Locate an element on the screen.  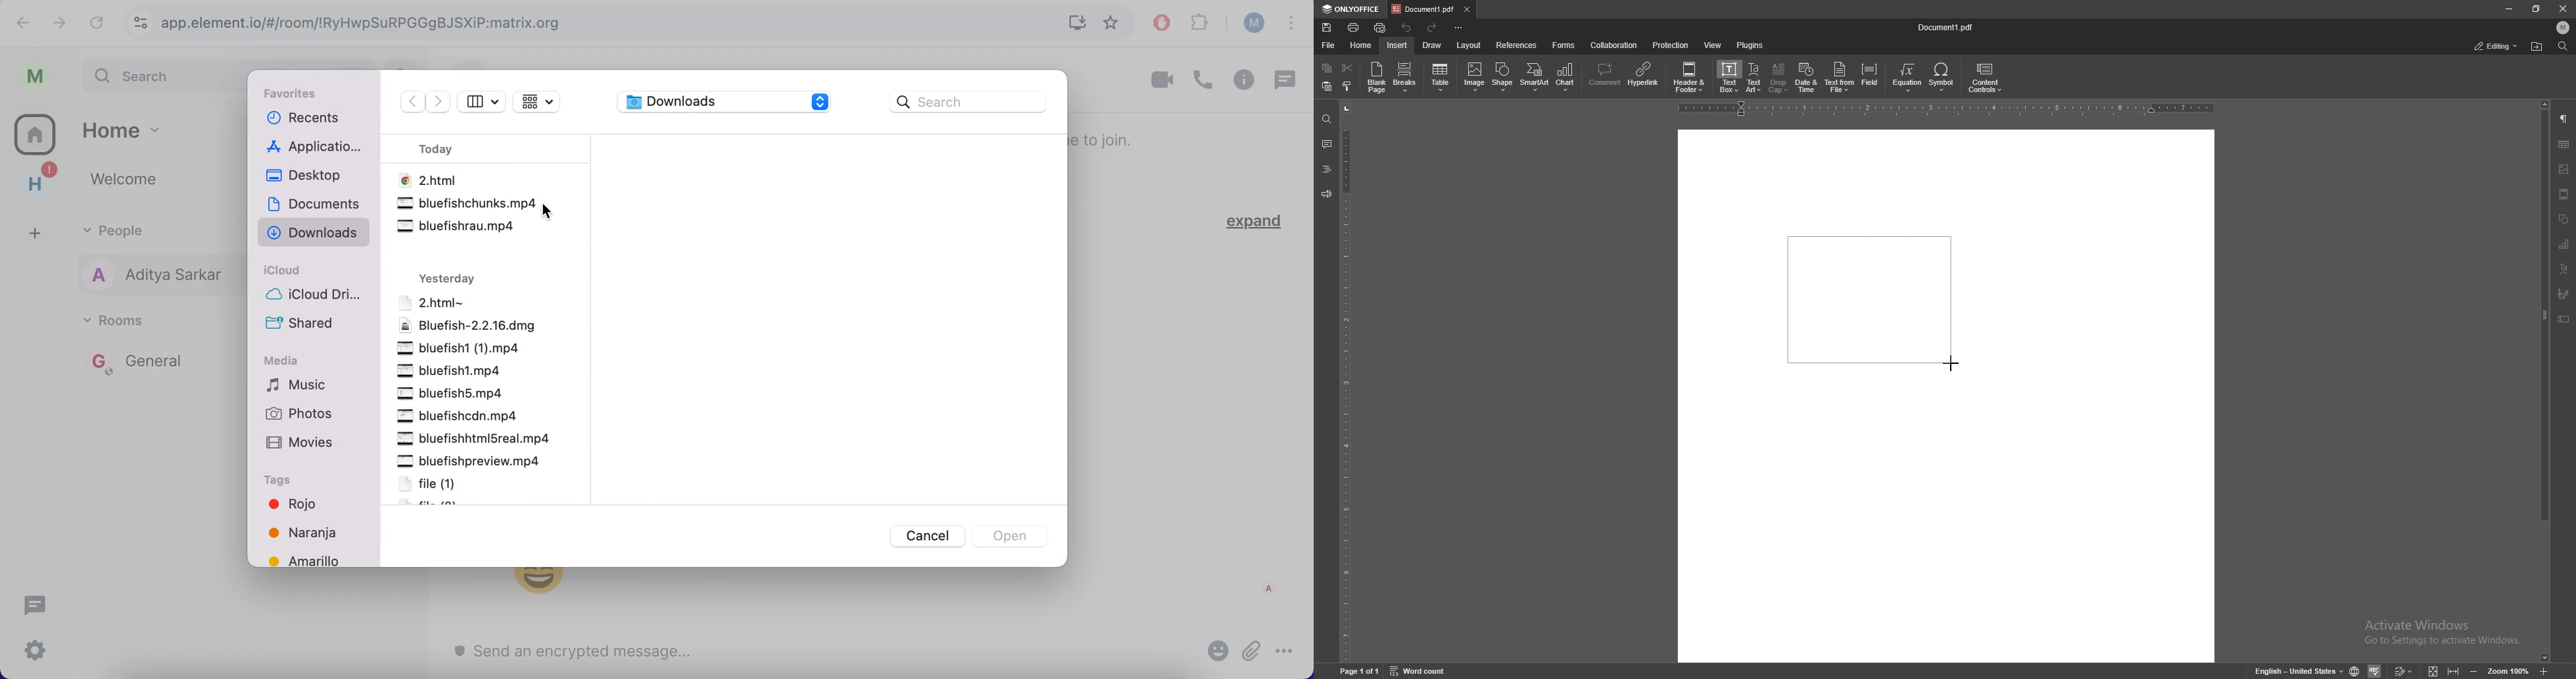
file name is located at coordinates (1947, 26).